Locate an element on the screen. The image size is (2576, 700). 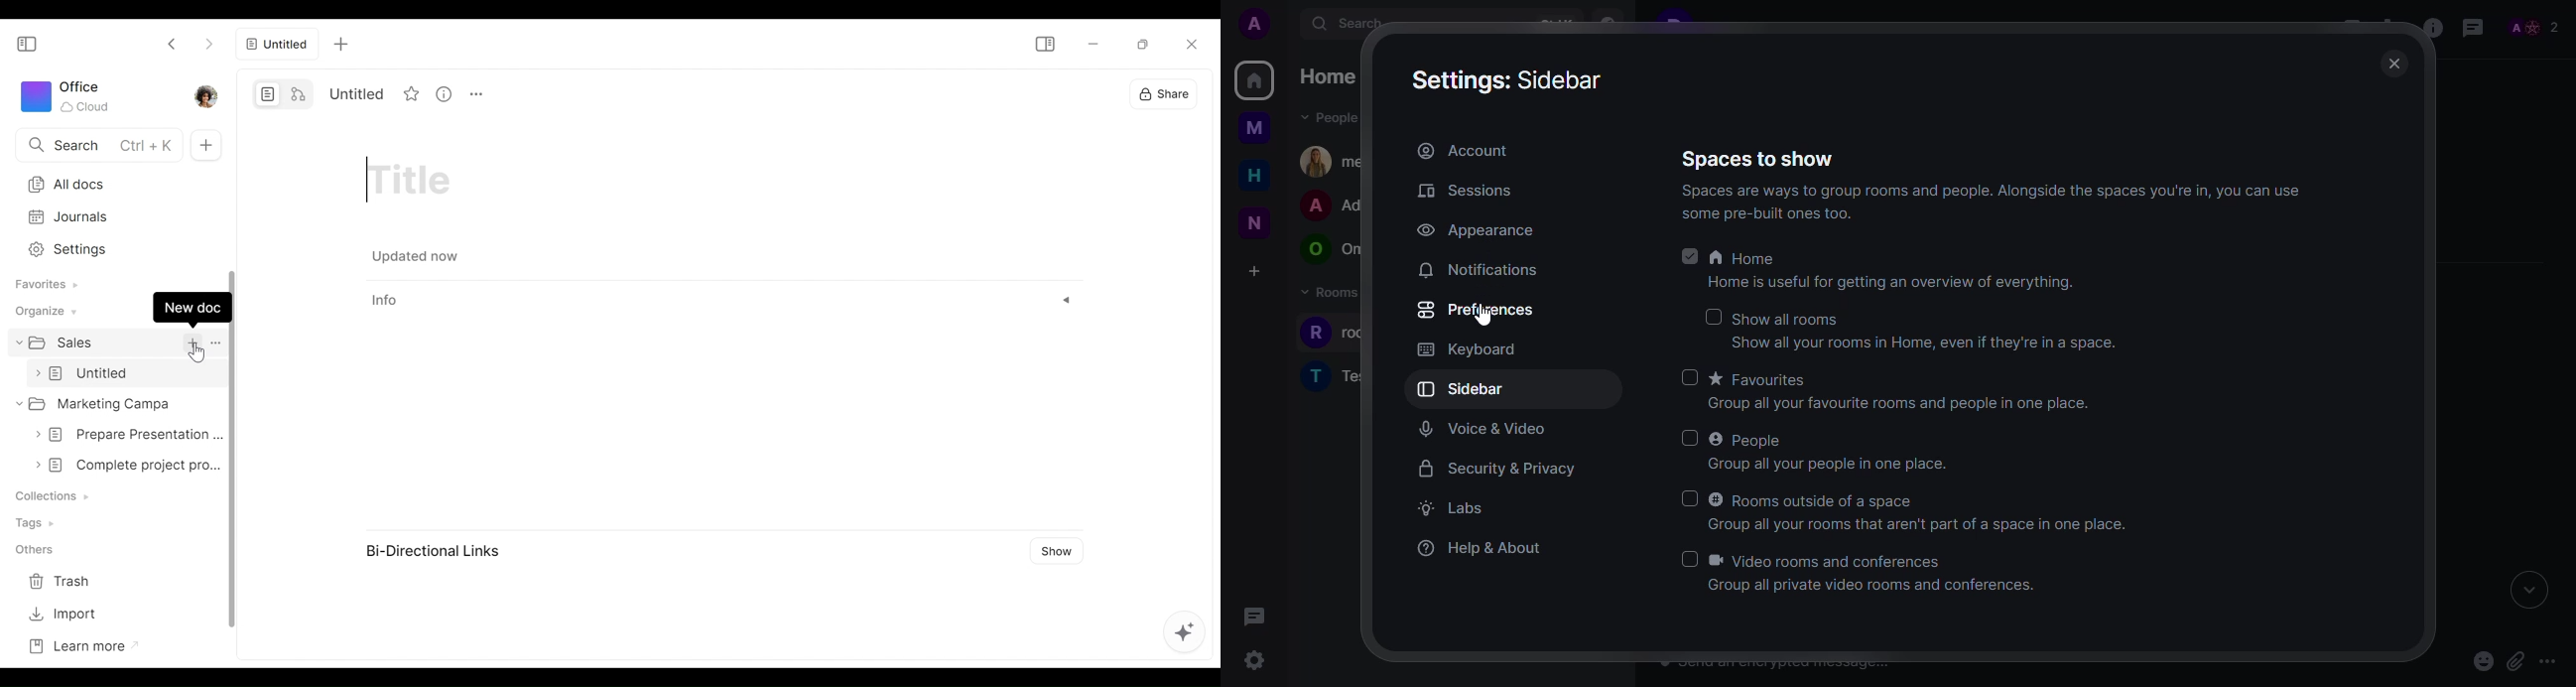
notifications is located at coordinates (1478, 269).